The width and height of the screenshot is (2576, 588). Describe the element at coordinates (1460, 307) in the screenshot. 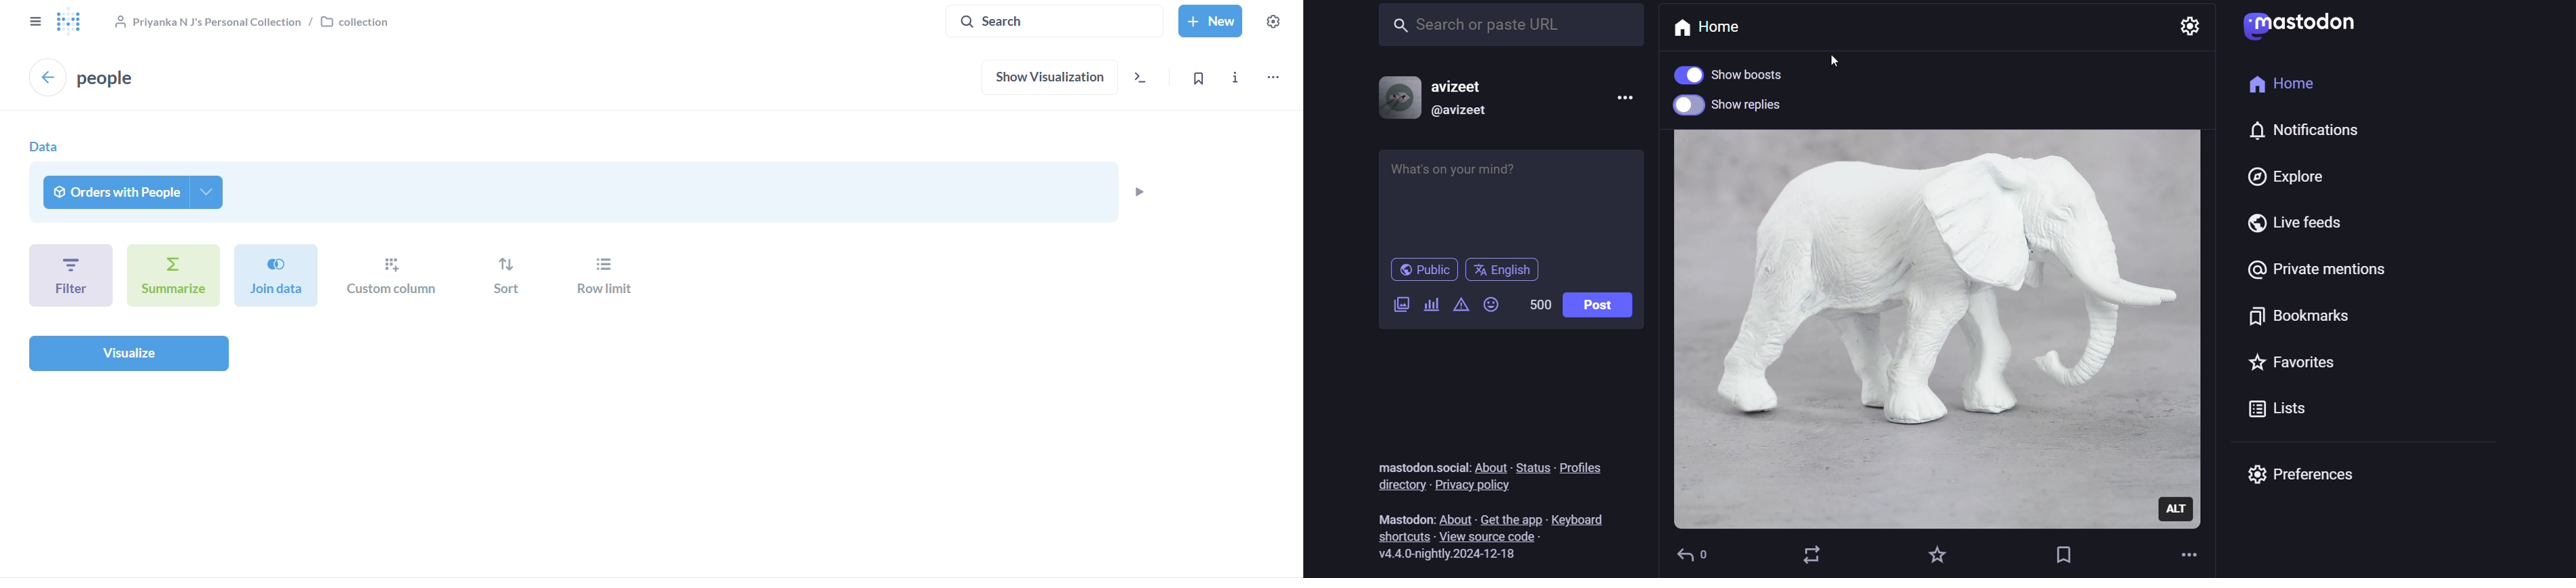

I see `content warning` at that location.